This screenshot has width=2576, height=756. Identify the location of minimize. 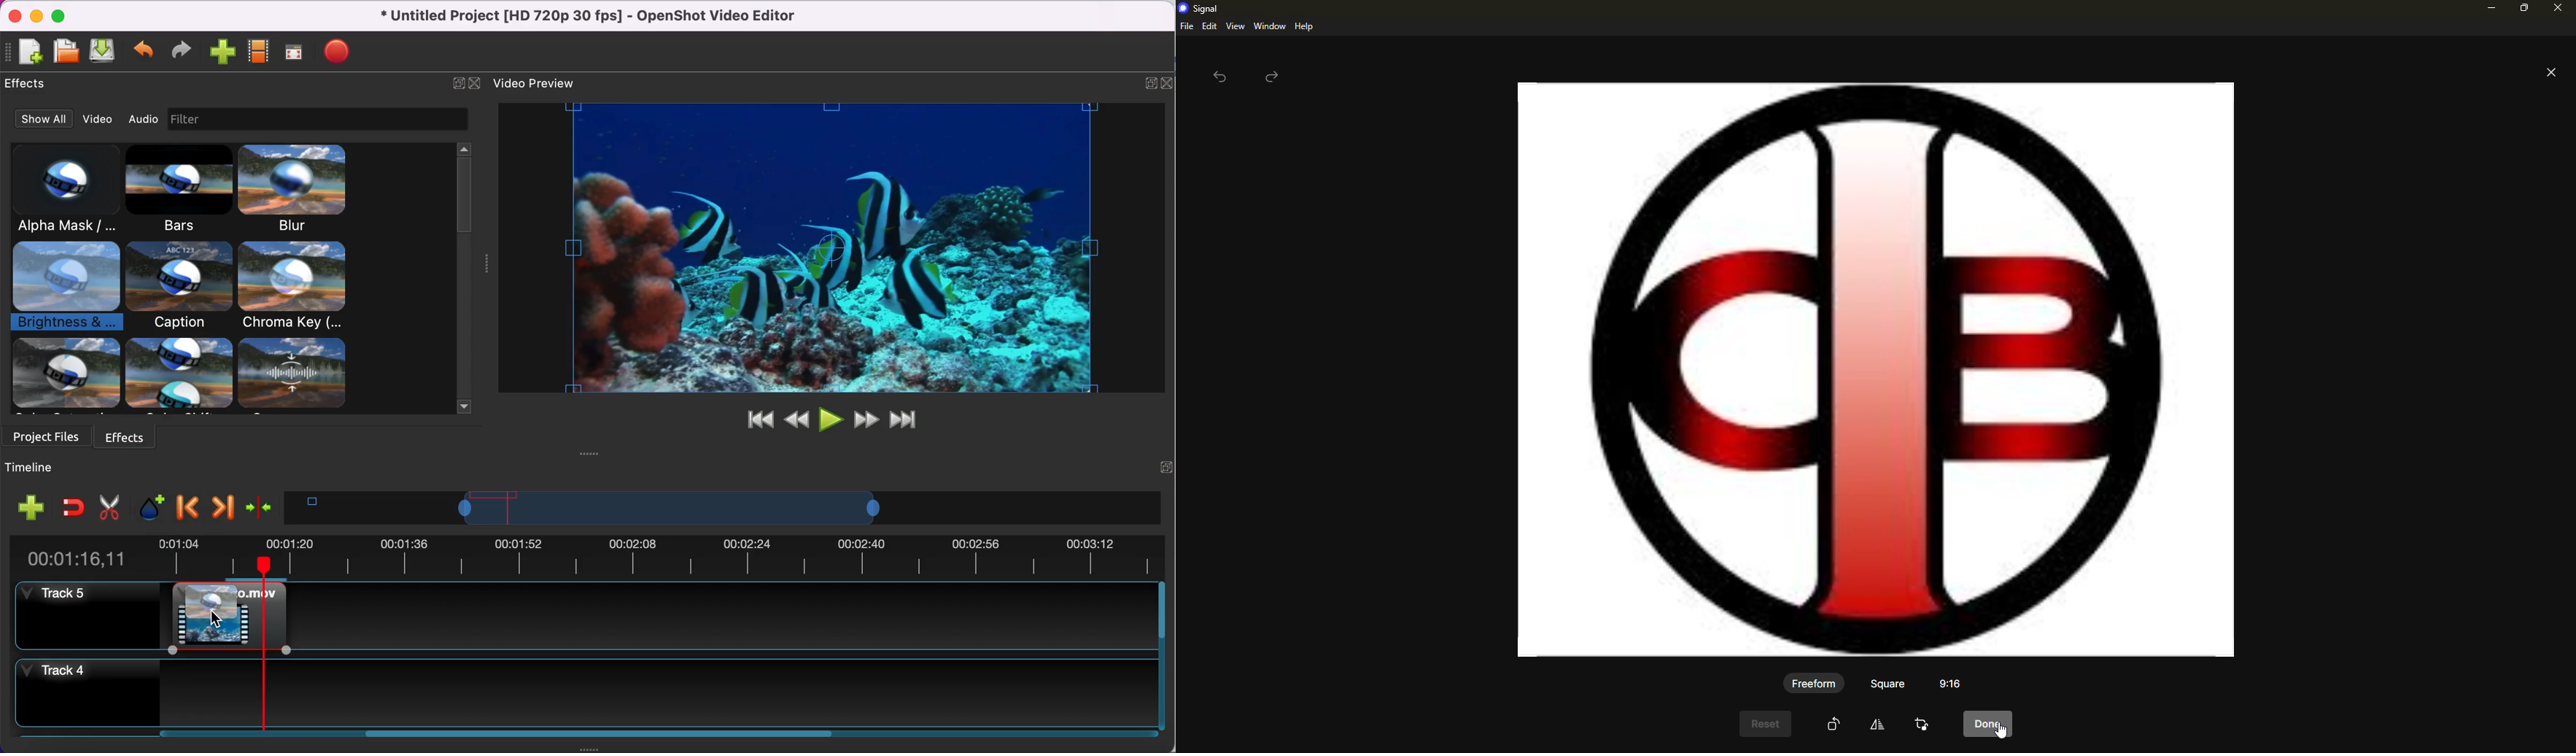
(2488, 9).